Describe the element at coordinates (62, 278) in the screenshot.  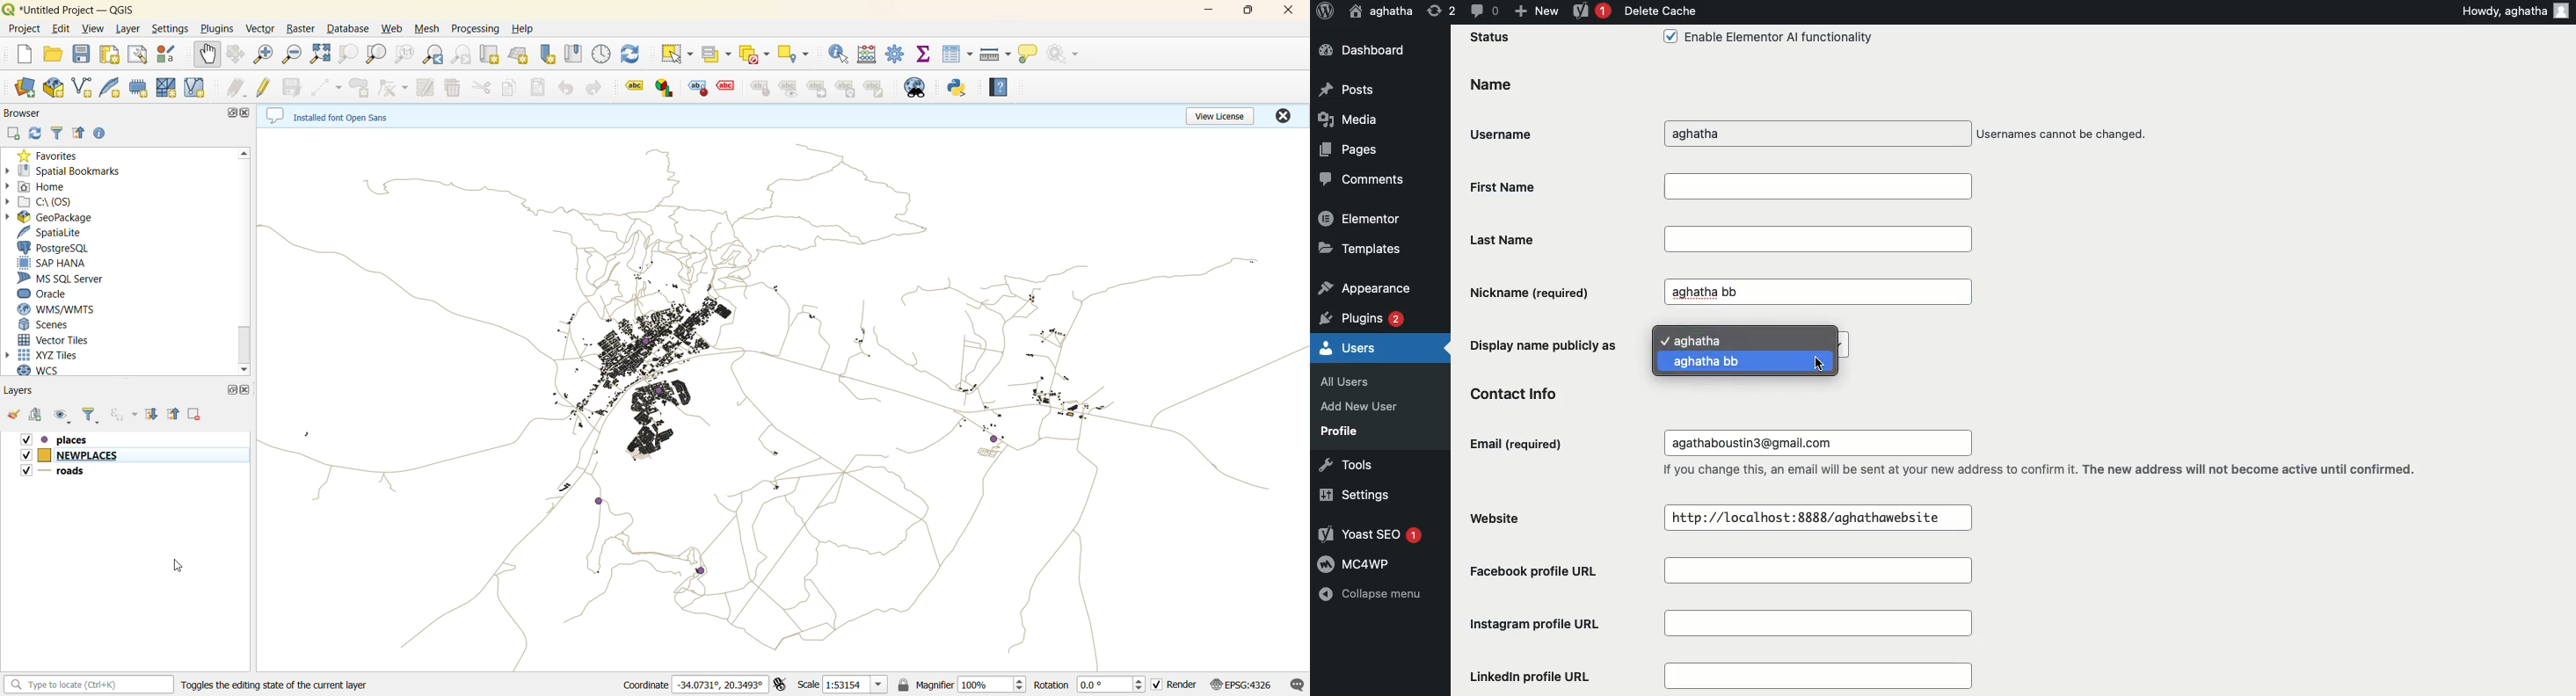
I see `ms sql server` at that location.